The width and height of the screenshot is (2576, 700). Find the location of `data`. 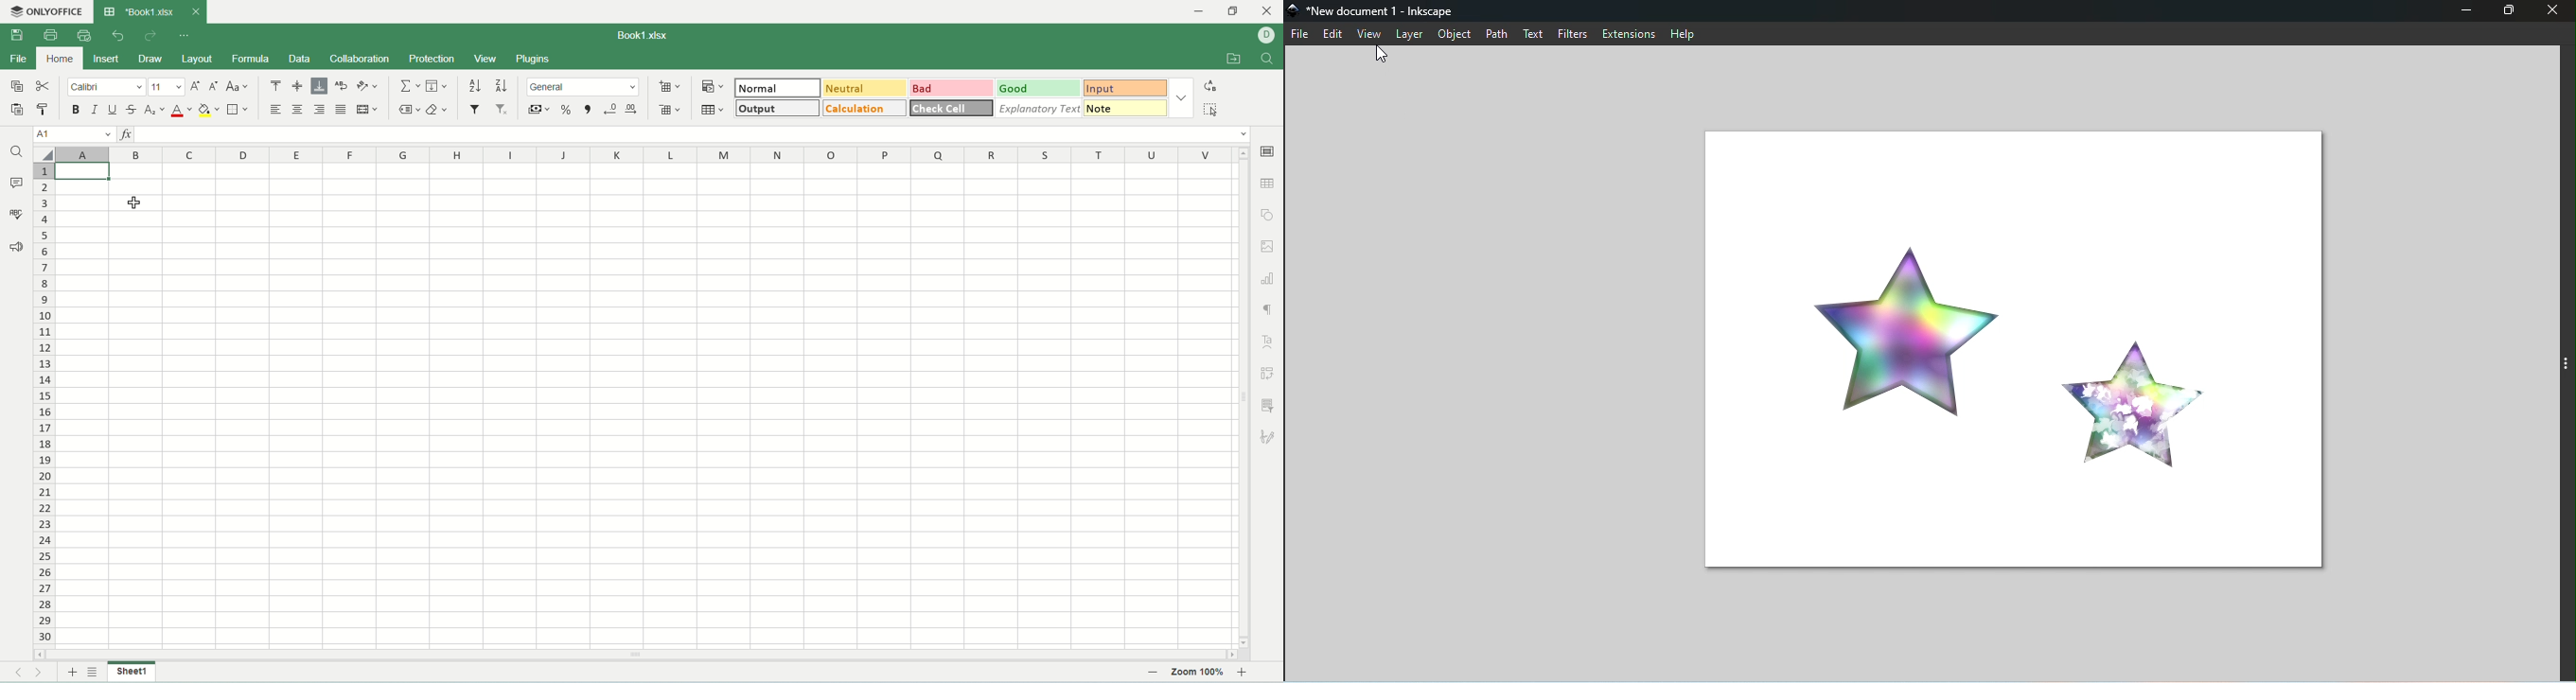

data is located at coordinates (300, 59).